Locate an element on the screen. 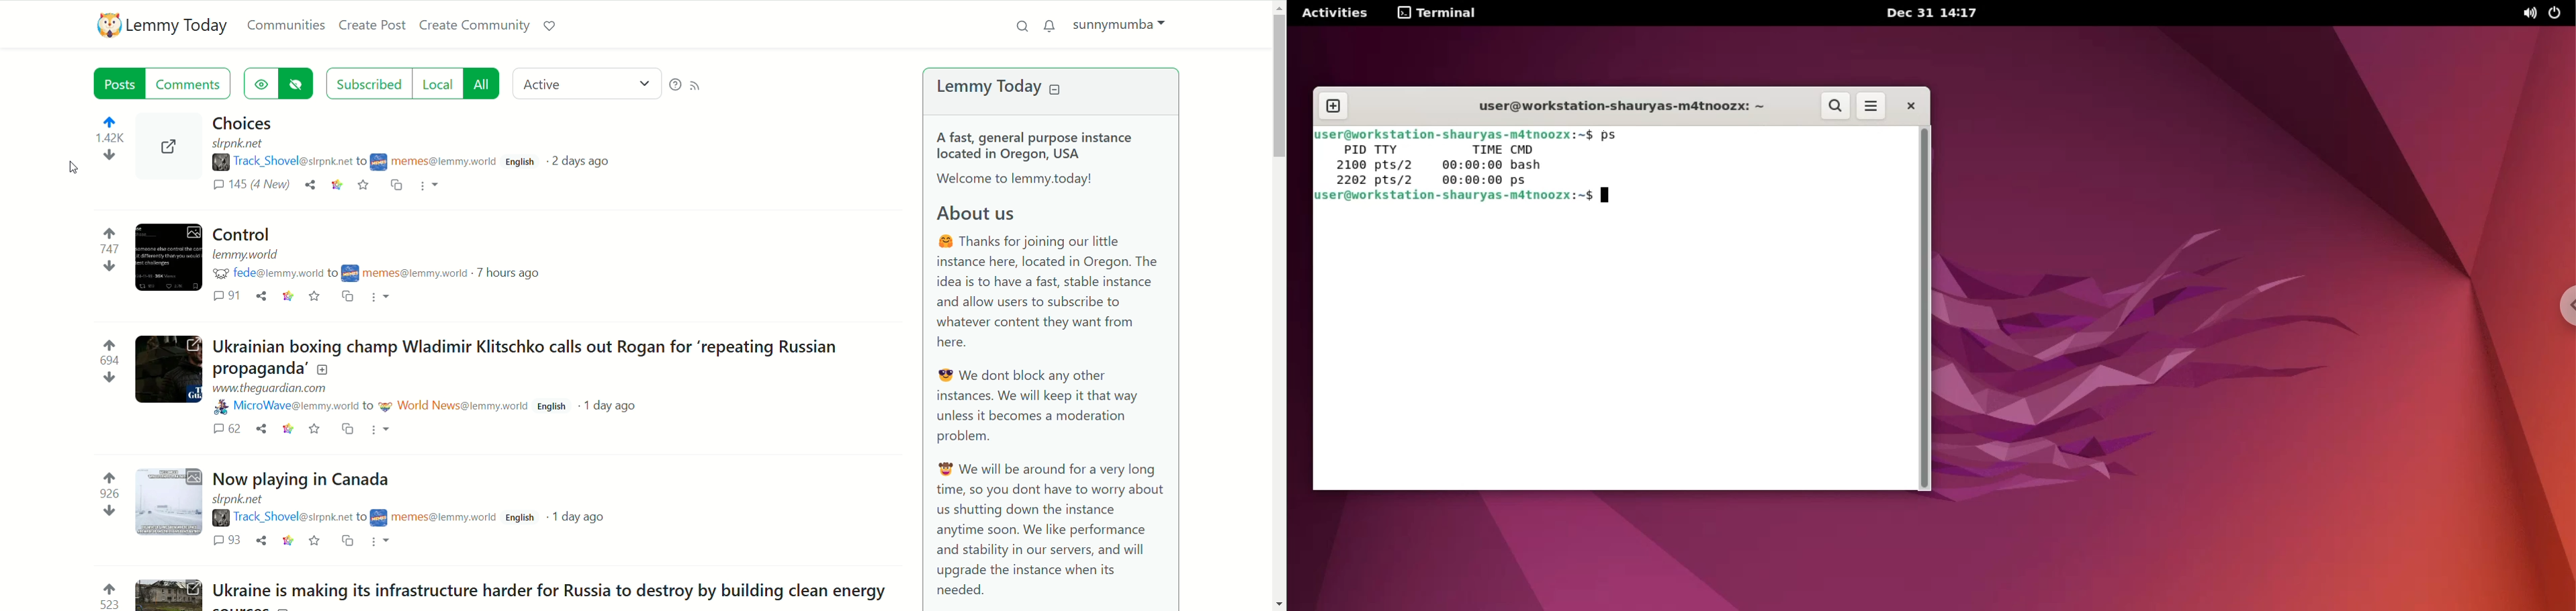 Image resolution: width=2576 pixels, height=616 pixels. RSS is located at coordinates (702, 84).